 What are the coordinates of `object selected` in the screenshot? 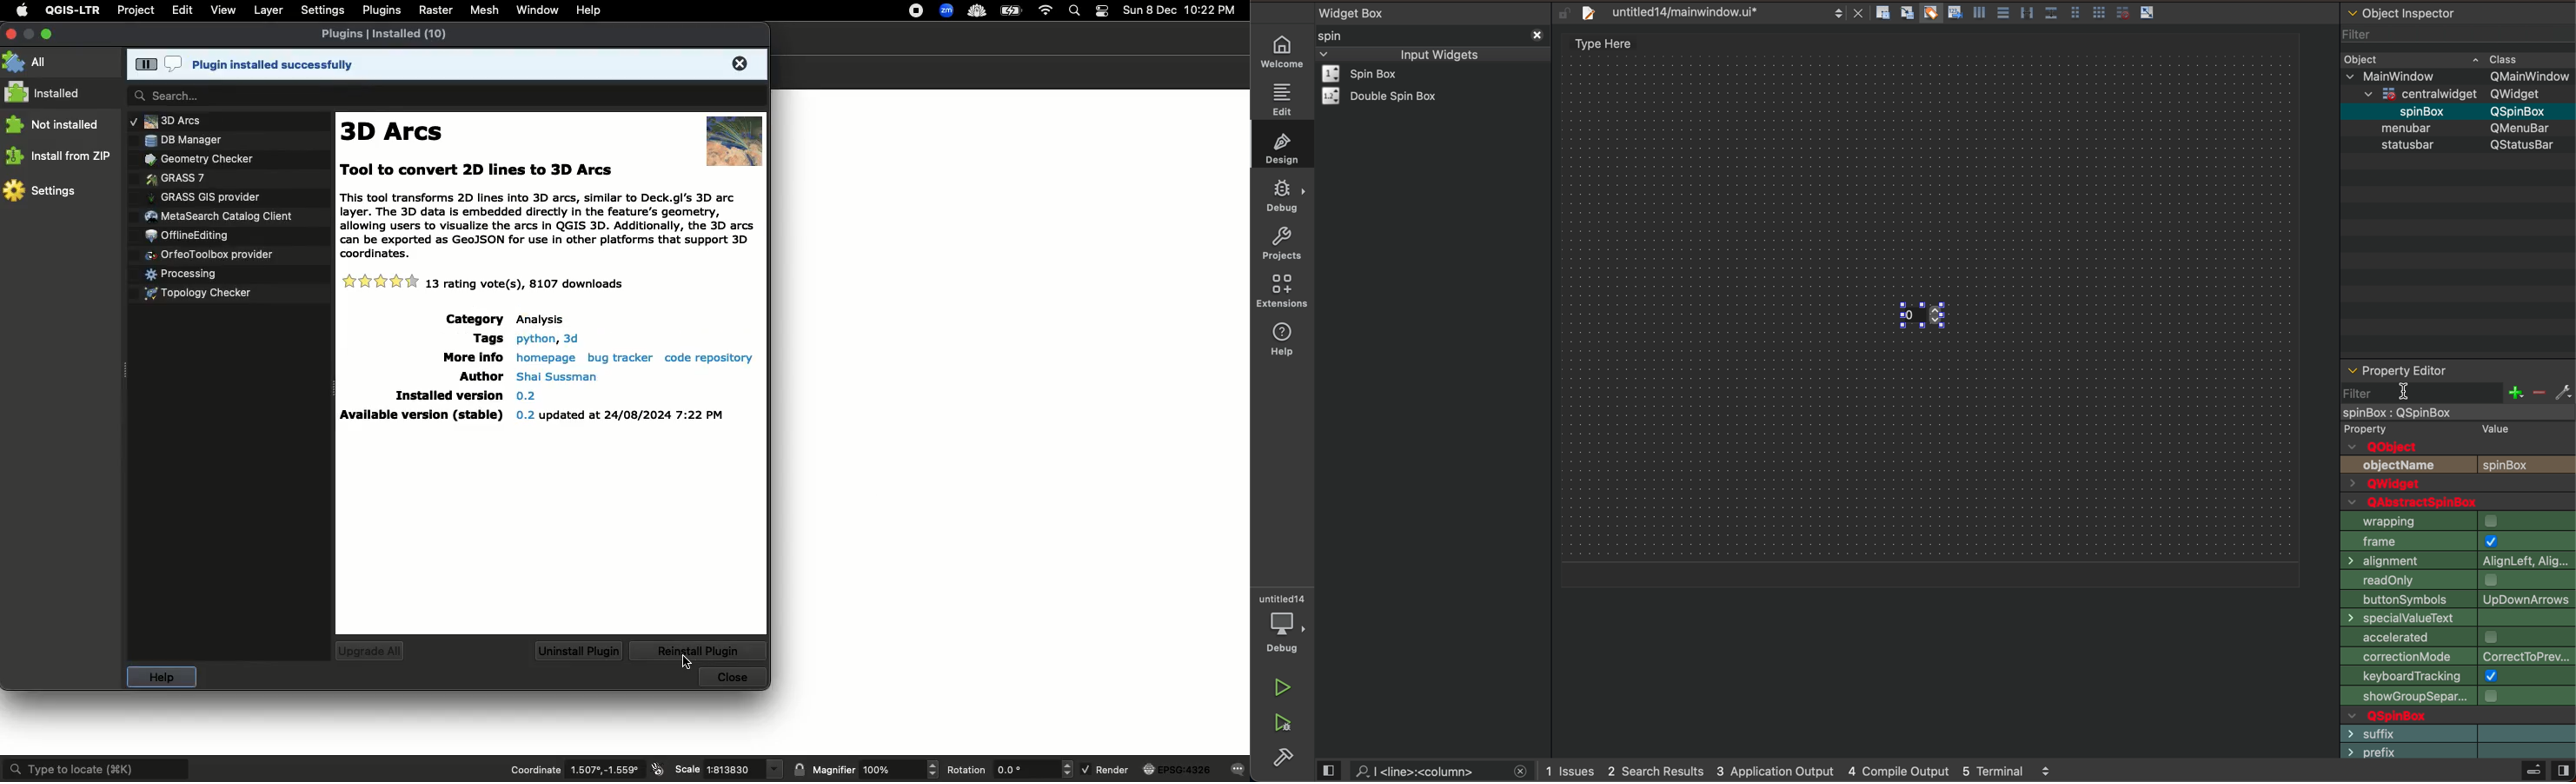 It's located at (2457, 411).